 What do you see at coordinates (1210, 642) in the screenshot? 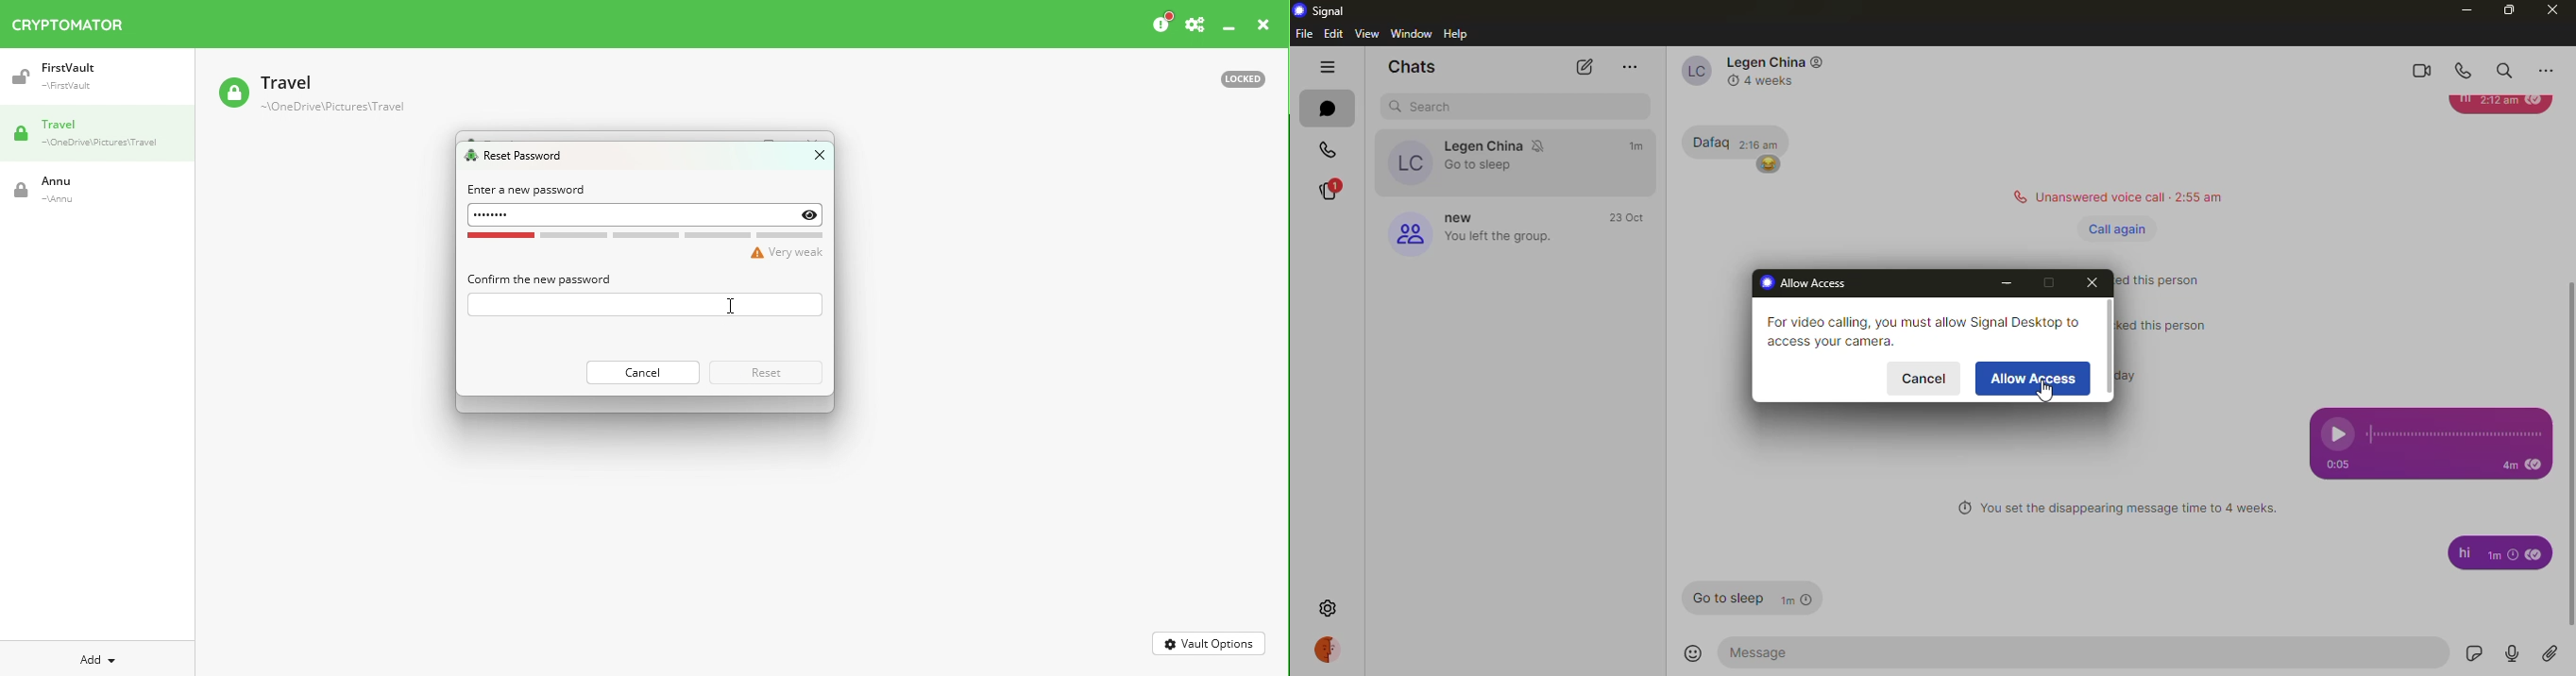
I see `Vault options` at bounding box center [1210, 642].